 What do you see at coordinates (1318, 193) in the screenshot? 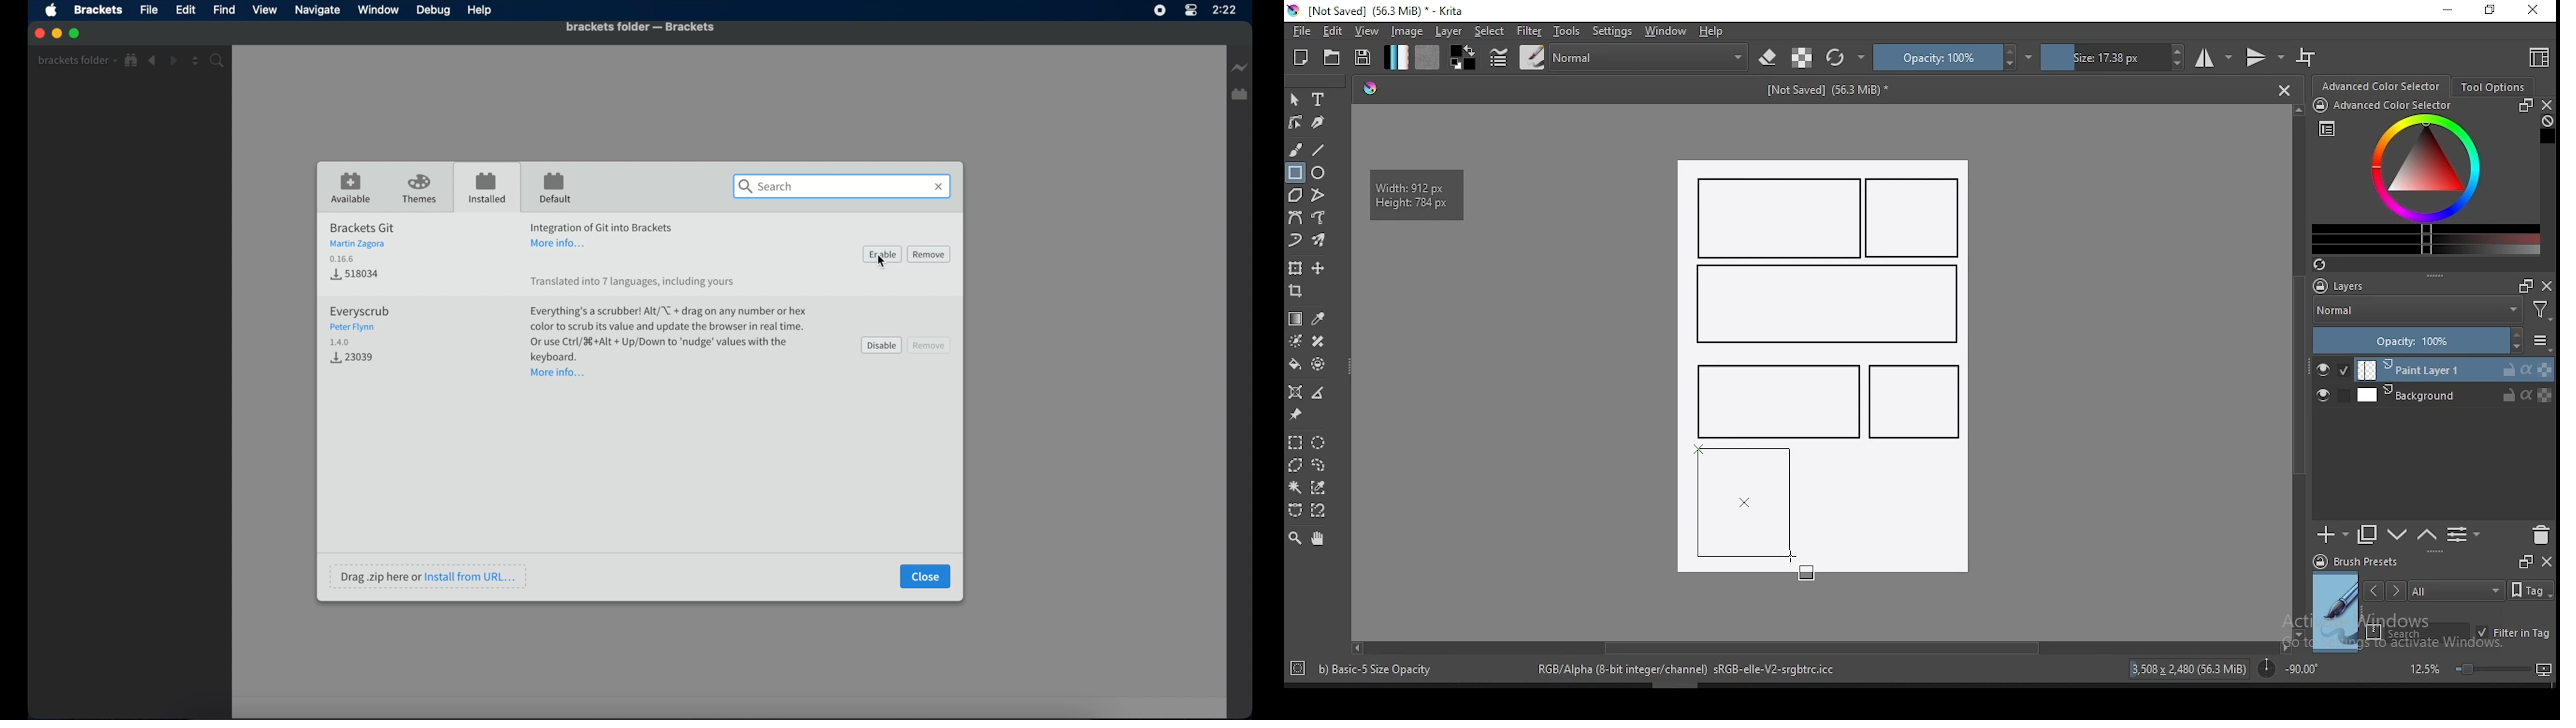
I see `polyline tool` at bounding box center [1318, 193].